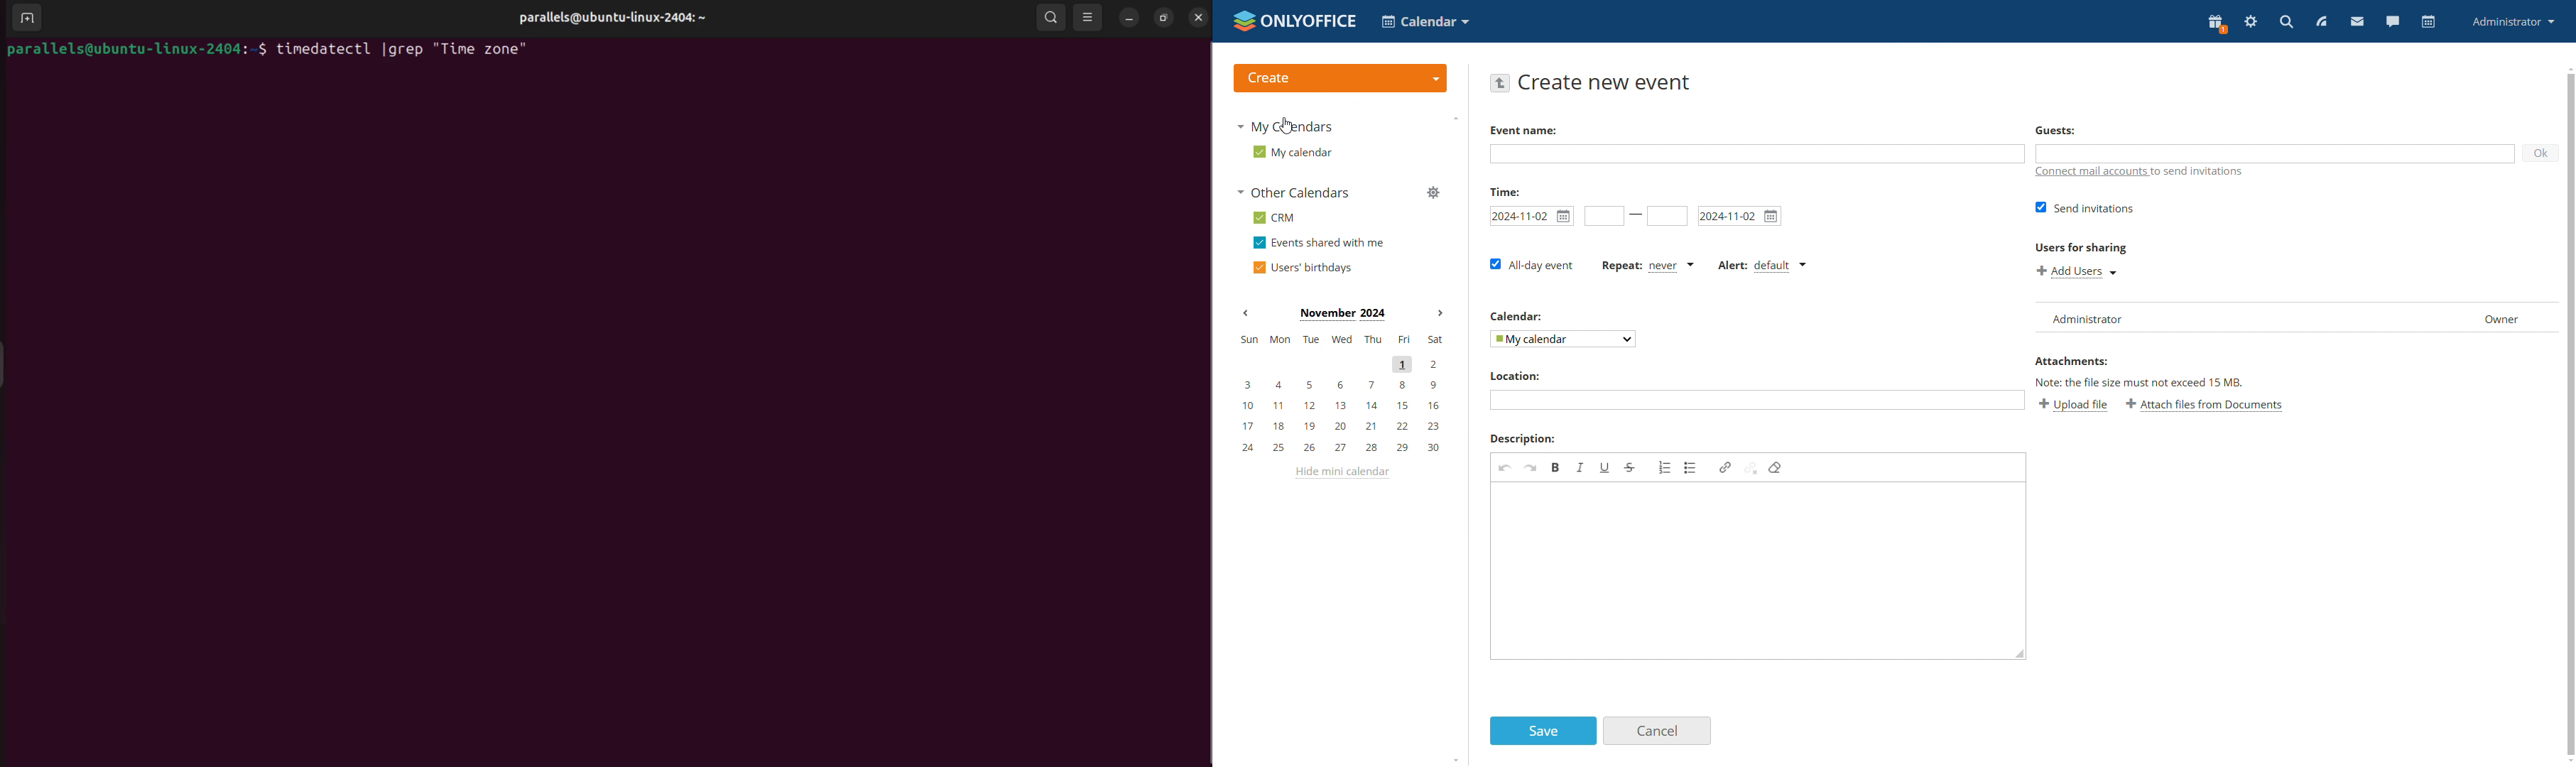  I want to click on send invitations, so click(2082, 208).